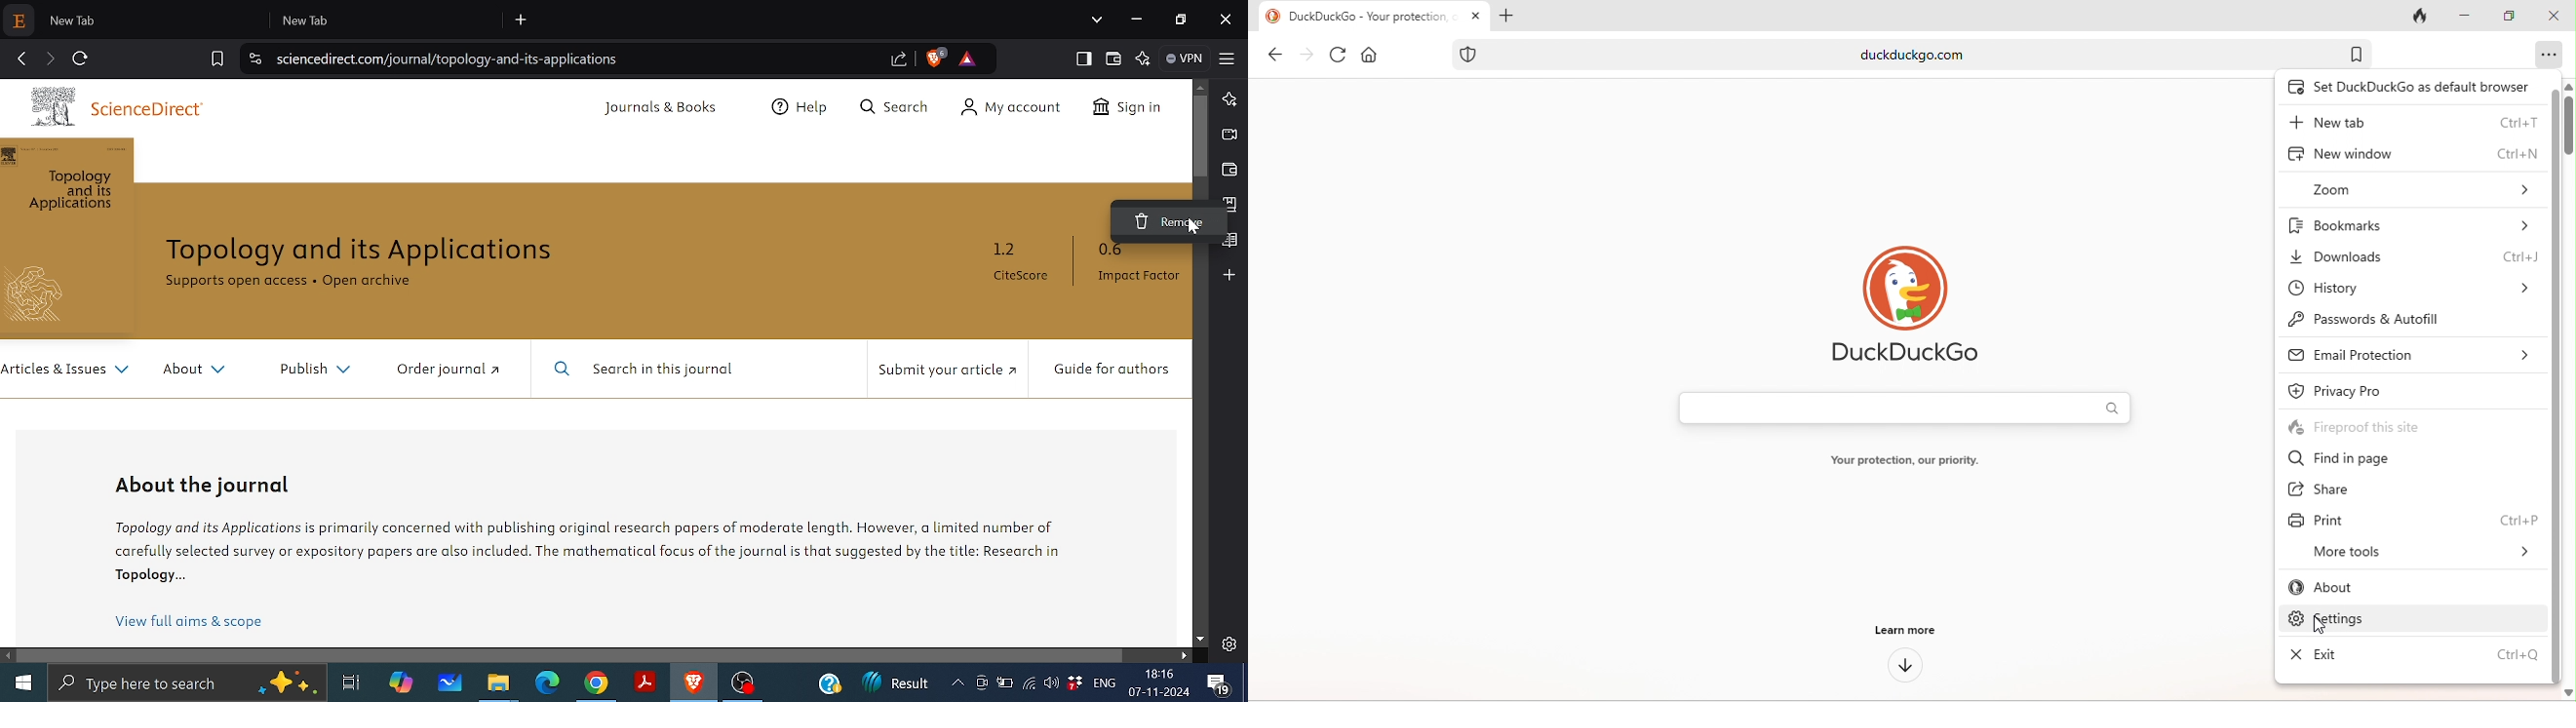 The height and width of the screenshot is (728, 2576). Describe the element at coordinates (1229, 206) in the screenshot. I see `Bookmark` at that location.